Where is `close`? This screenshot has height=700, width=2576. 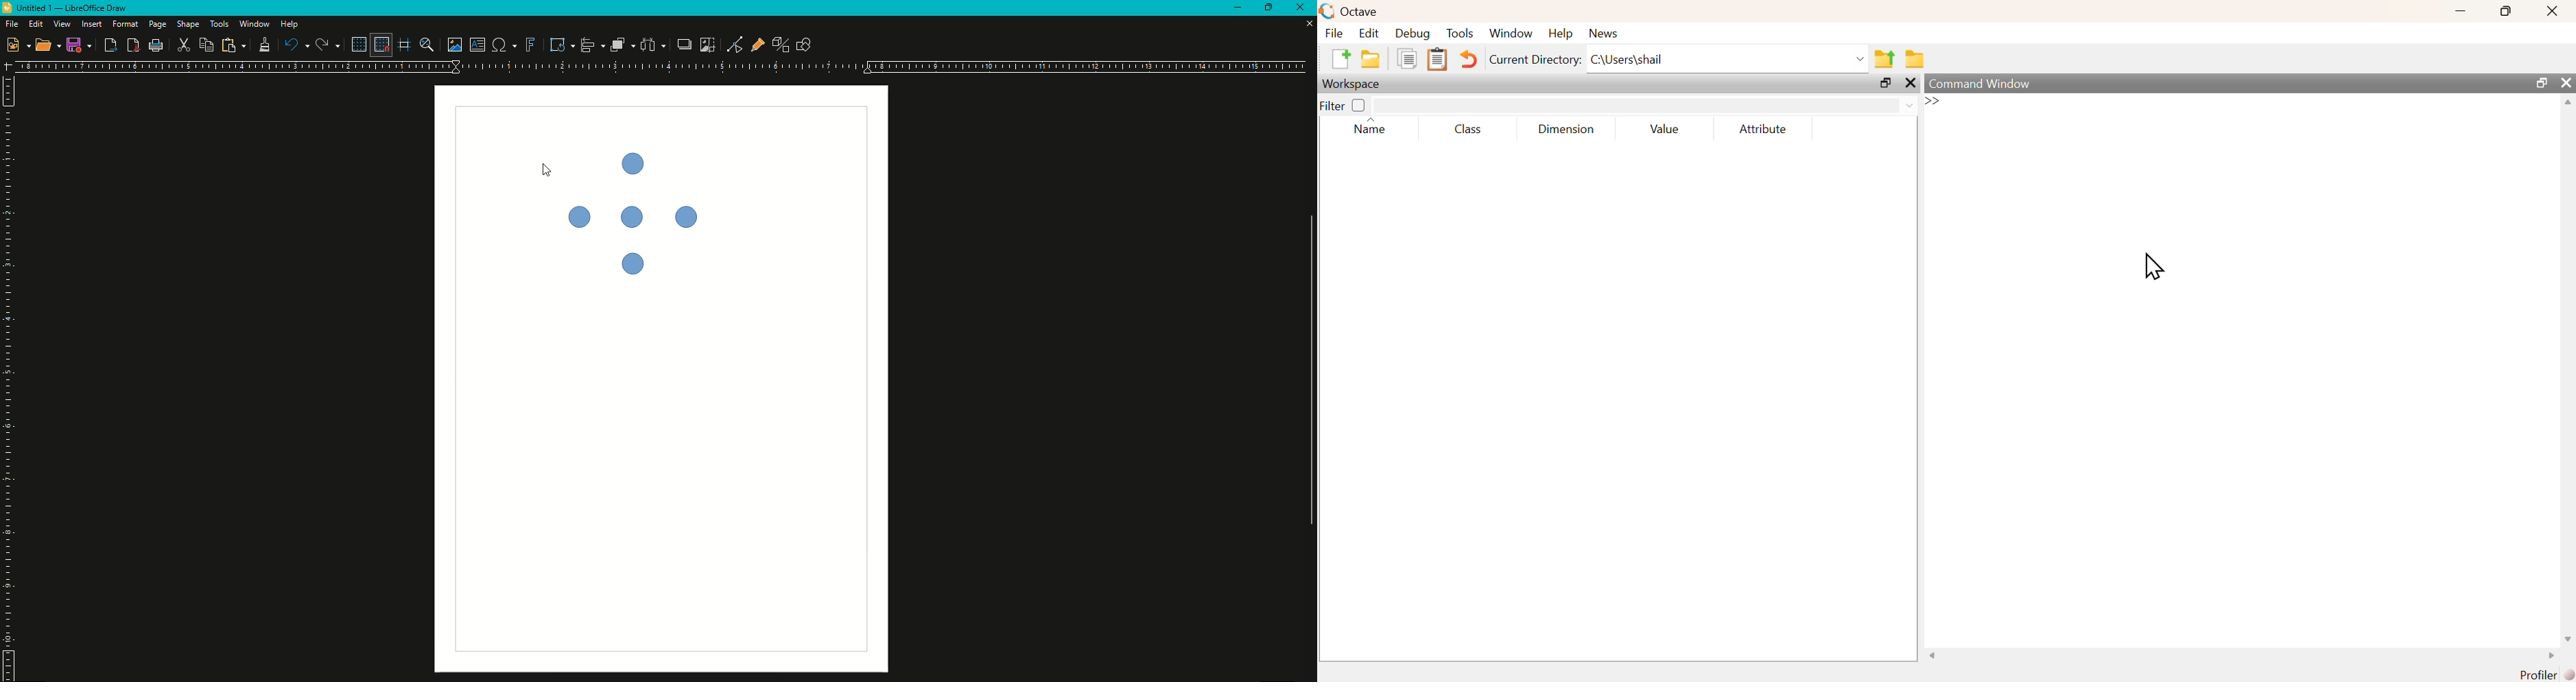 close is located at coordinates (2552, 11).